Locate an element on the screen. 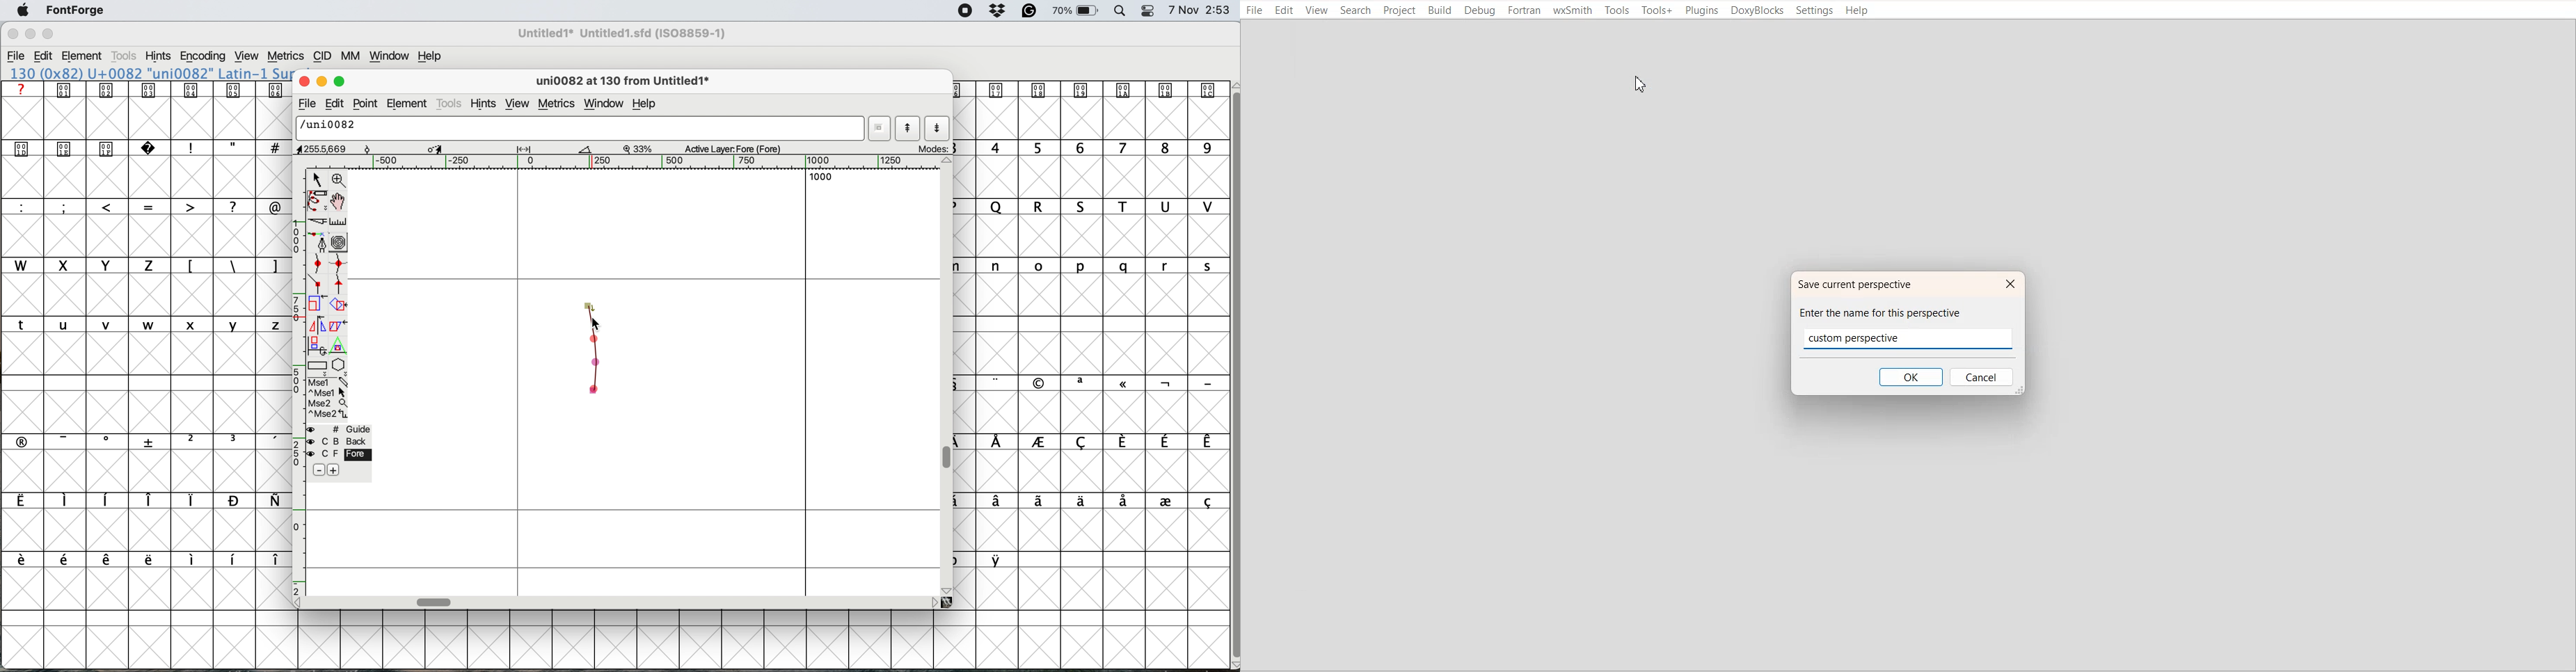 The height and width of the screenshot is (672, 2576). vertical scroll bar is located at coordinates (949, 457).